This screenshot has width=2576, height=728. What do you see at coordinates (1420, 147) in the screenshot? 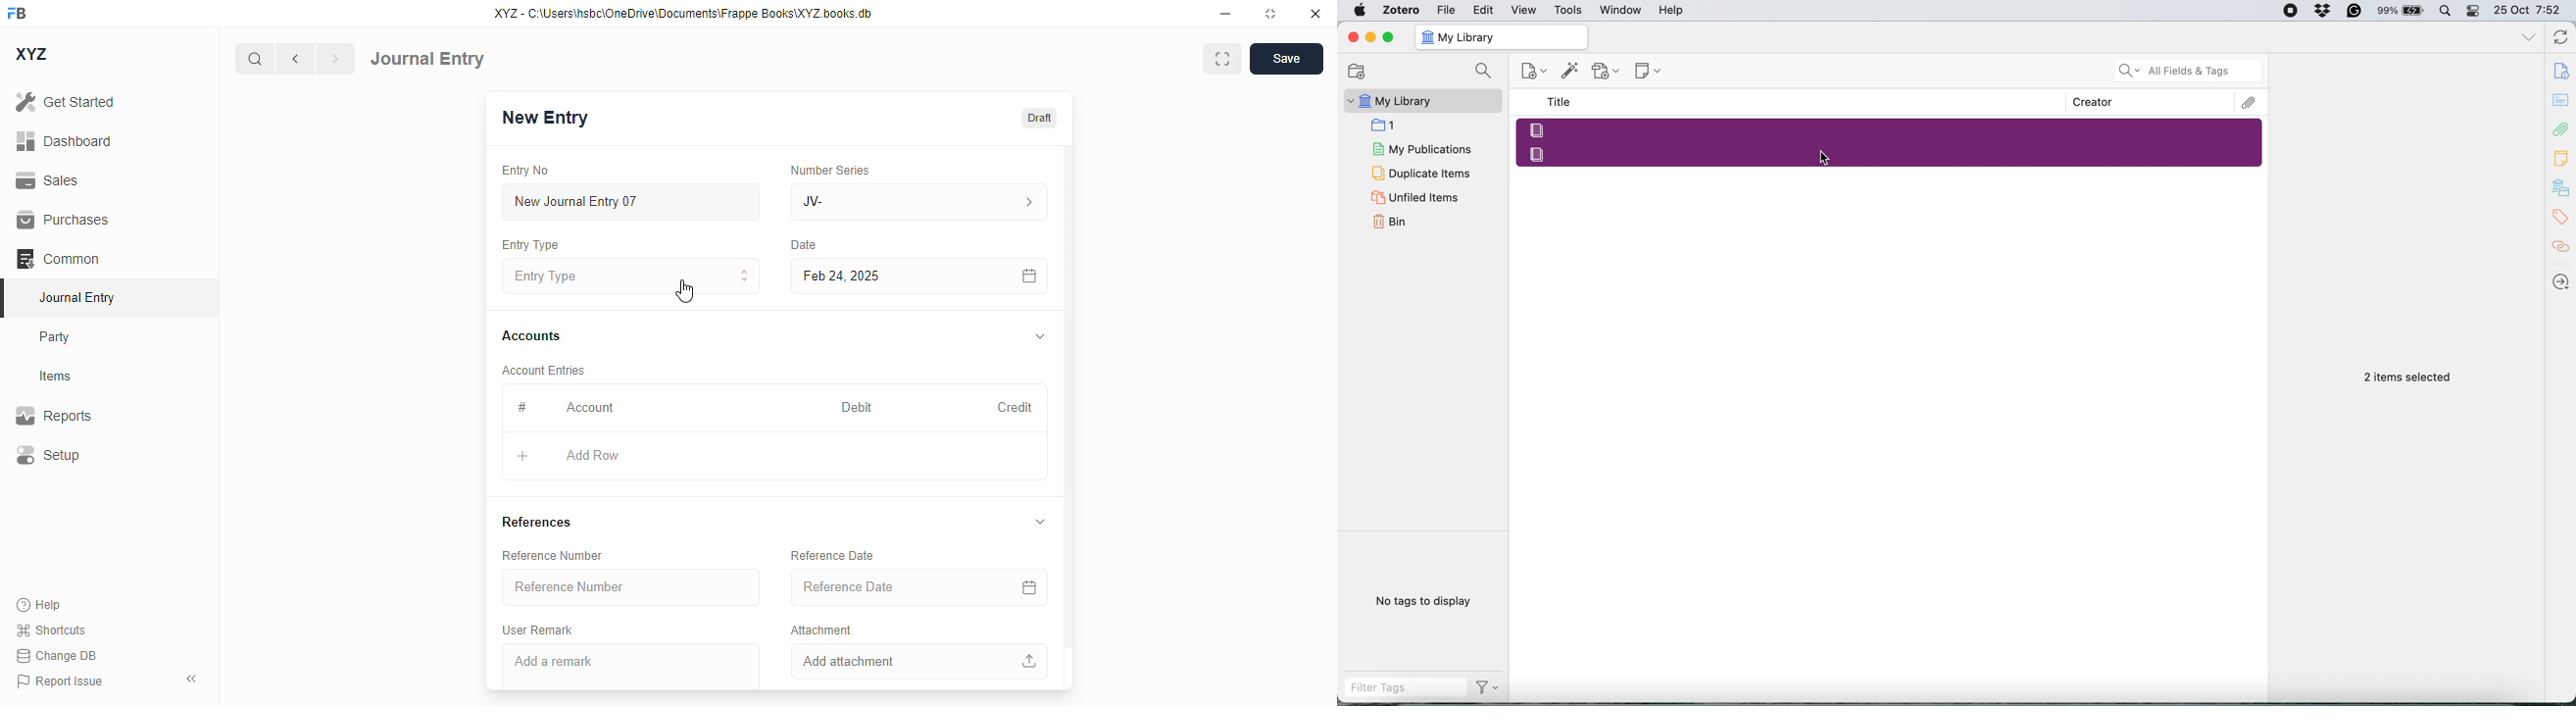
I see `My Publications` at bounding box center [1420, 147].